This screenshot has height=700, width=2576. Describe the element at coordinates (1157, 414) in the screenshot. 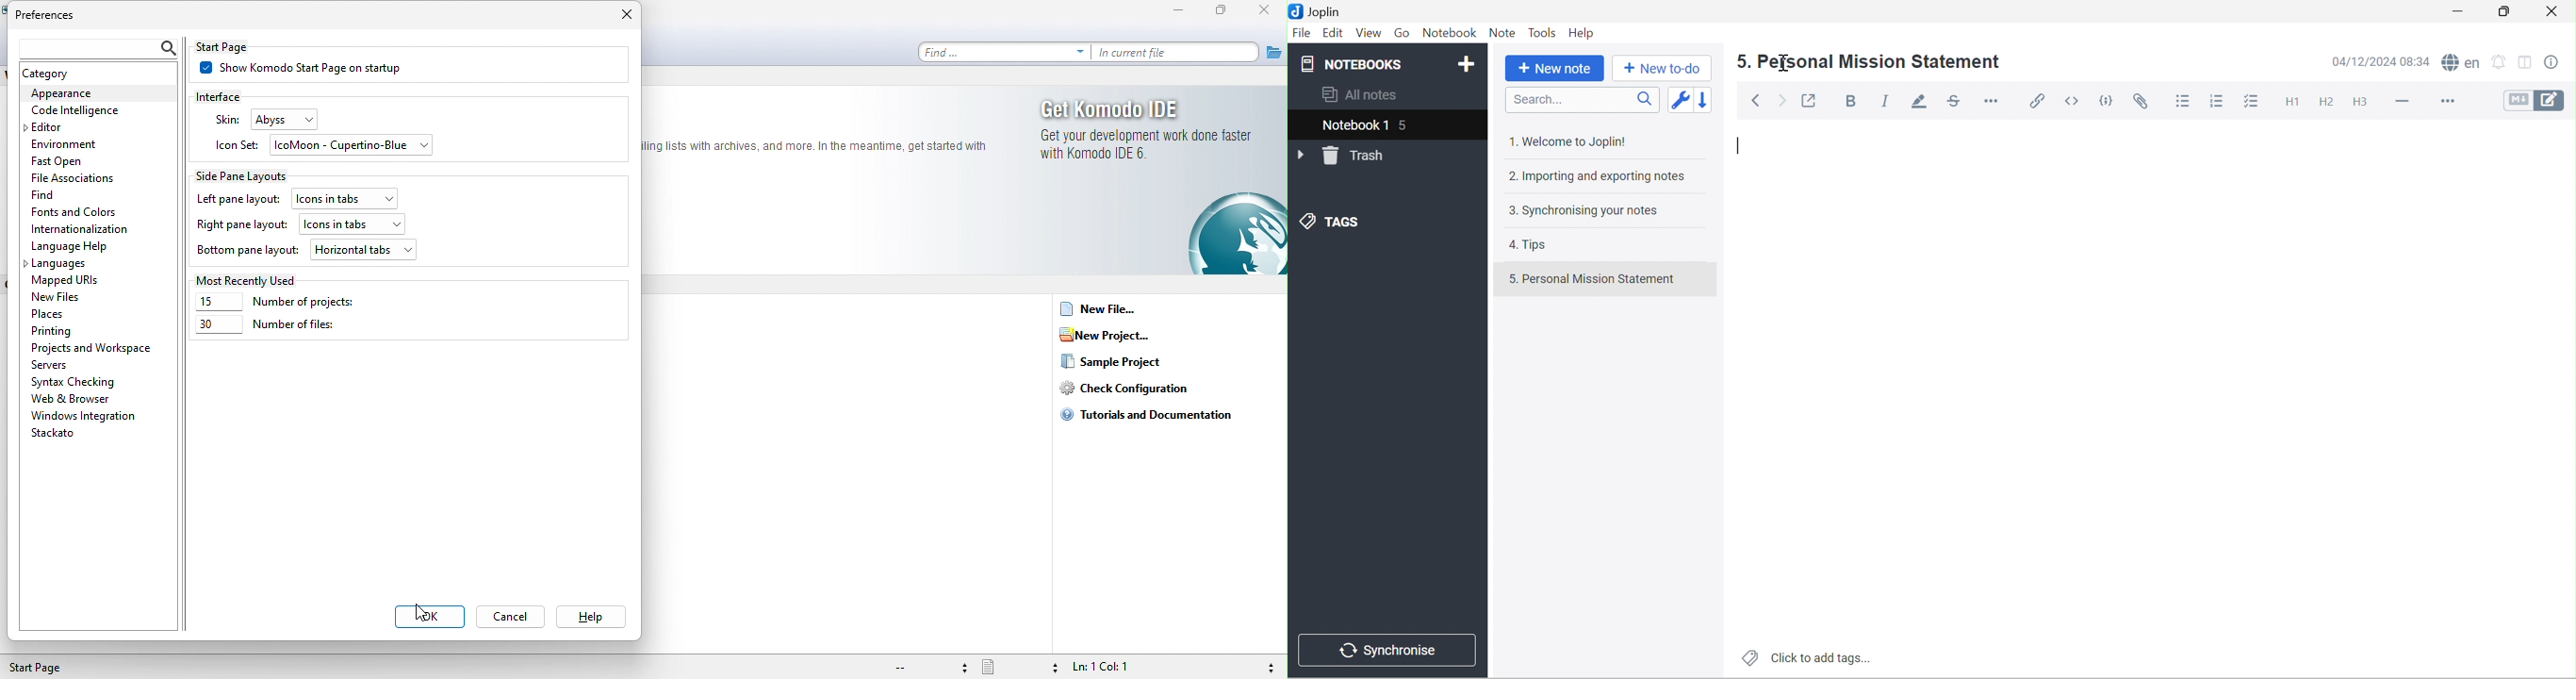

I see `tutorials and documentation` at that location.